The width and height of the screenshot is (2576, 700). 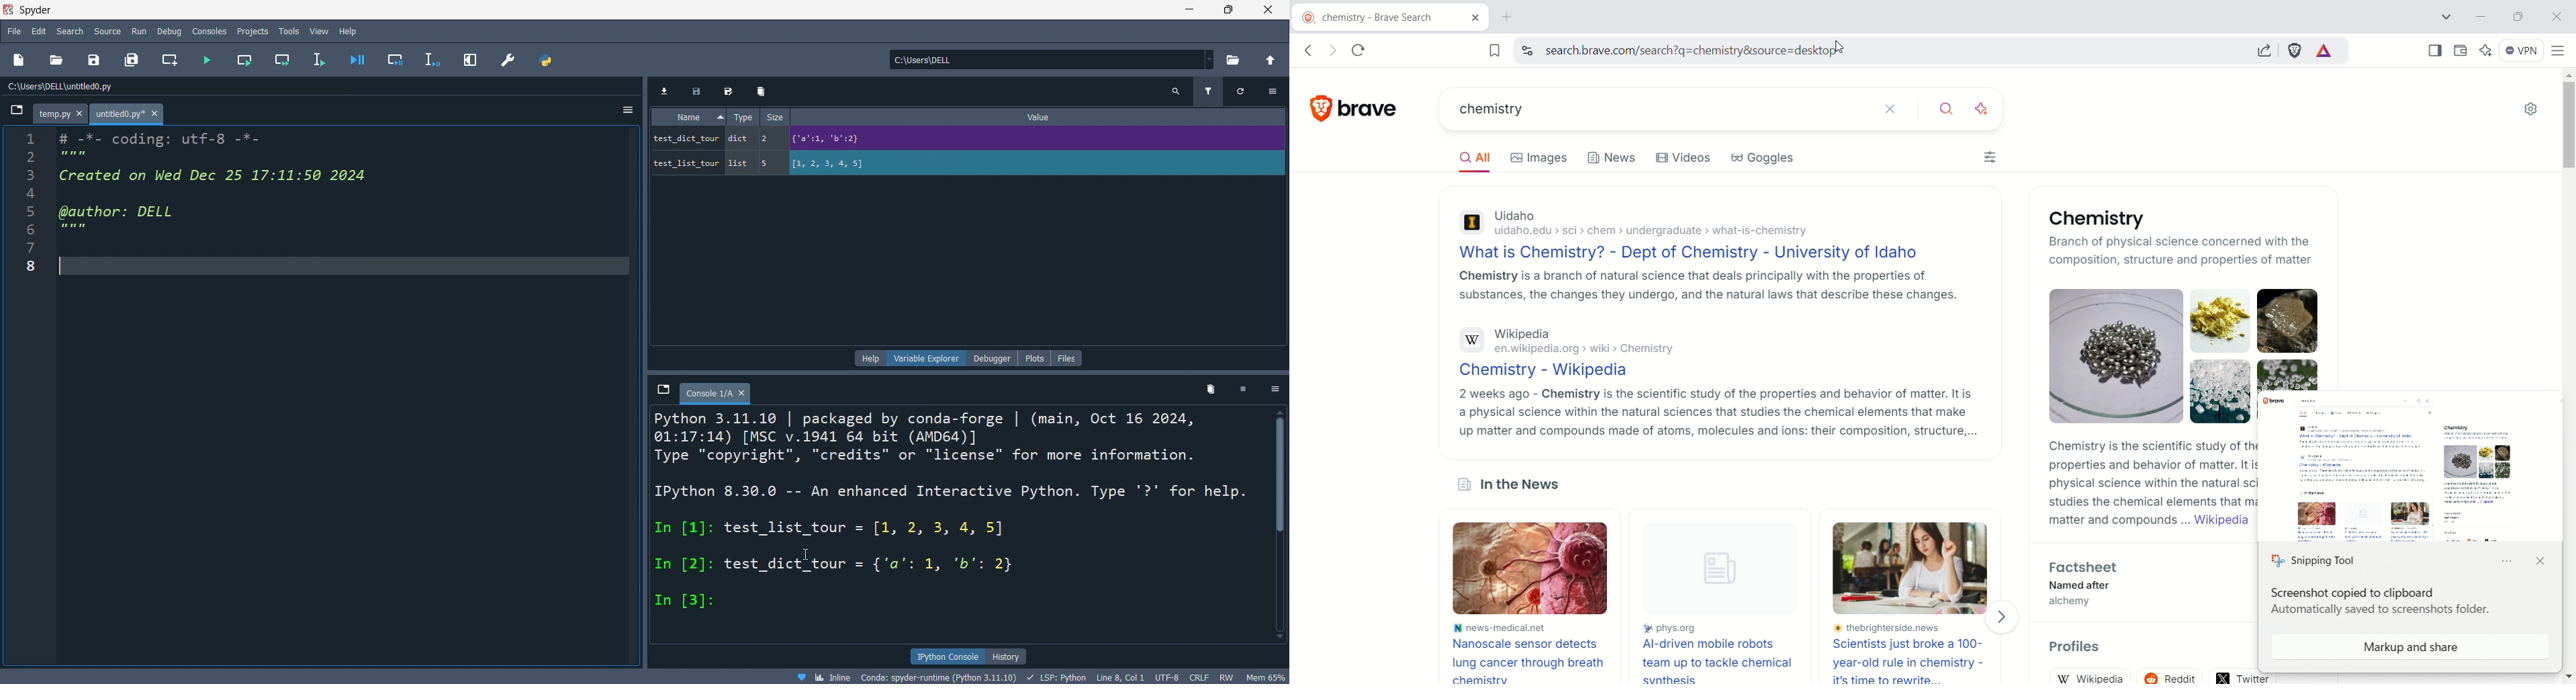 What do you see at coordinates (360, 60) in the screenshot?
I see `debug file` at bounding box center [360, 60].